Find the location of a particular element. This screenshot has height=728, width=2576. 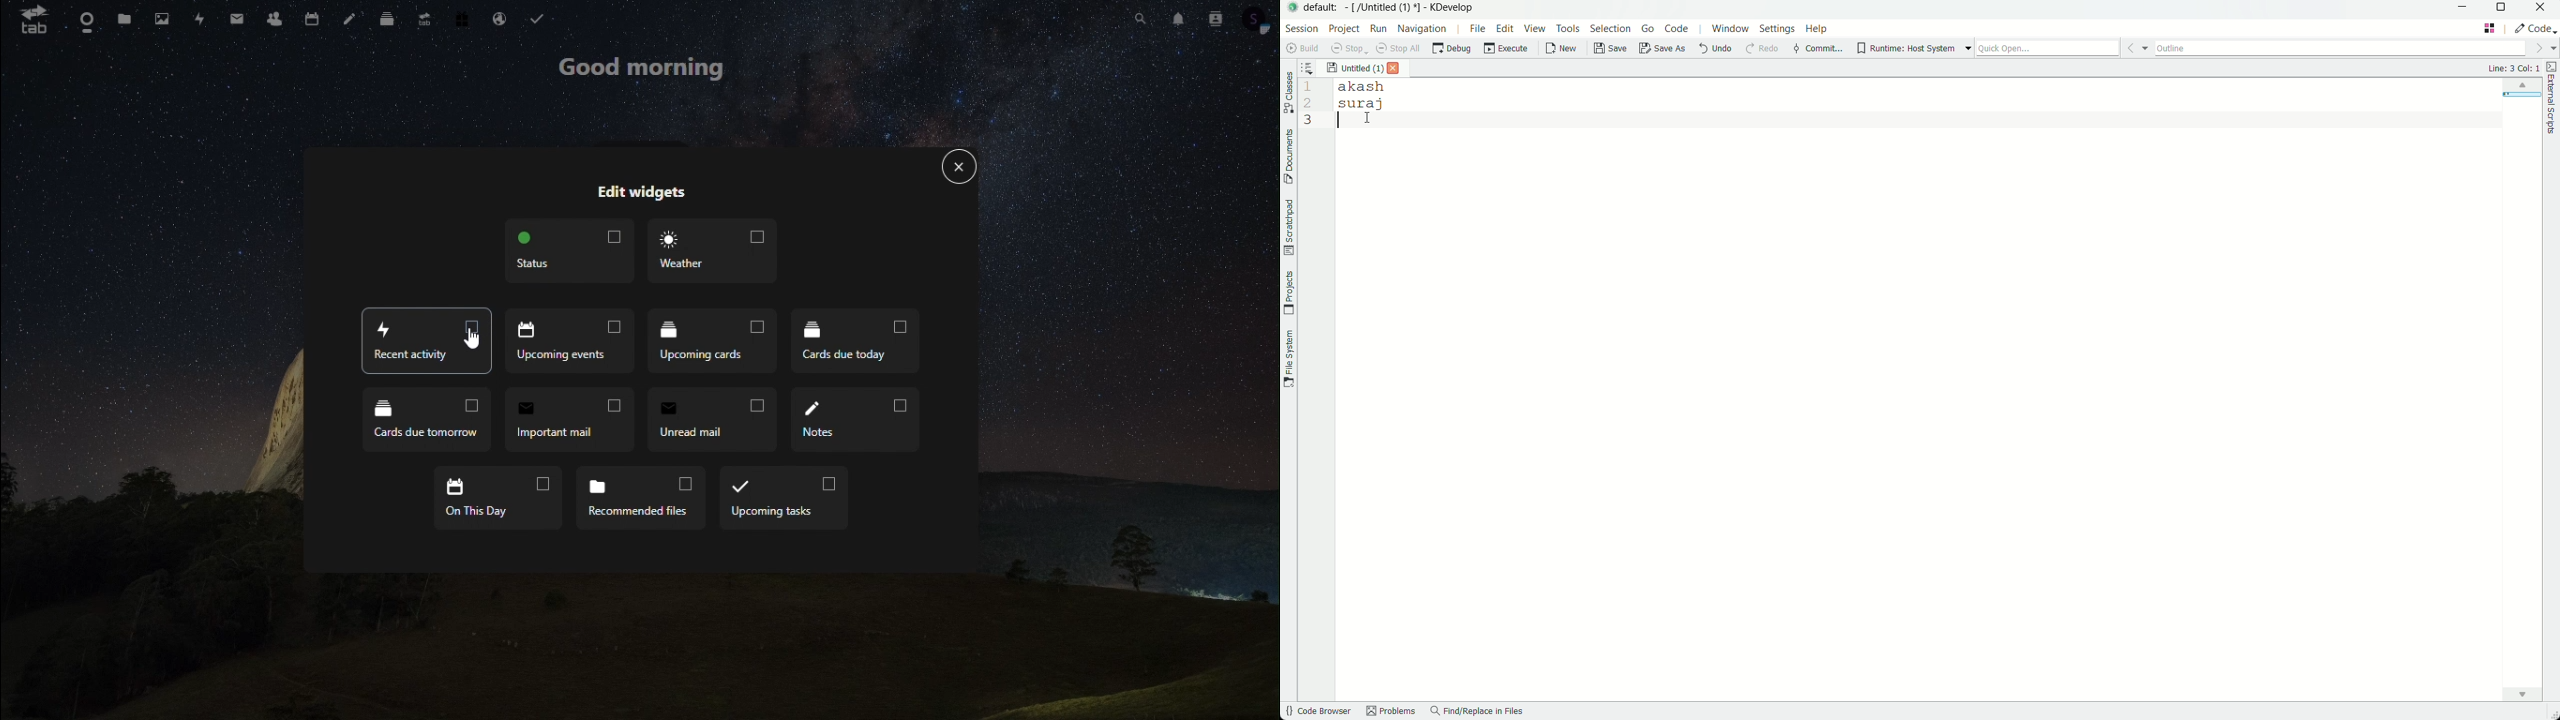

upcoming events is located at coordinates (568, 340).